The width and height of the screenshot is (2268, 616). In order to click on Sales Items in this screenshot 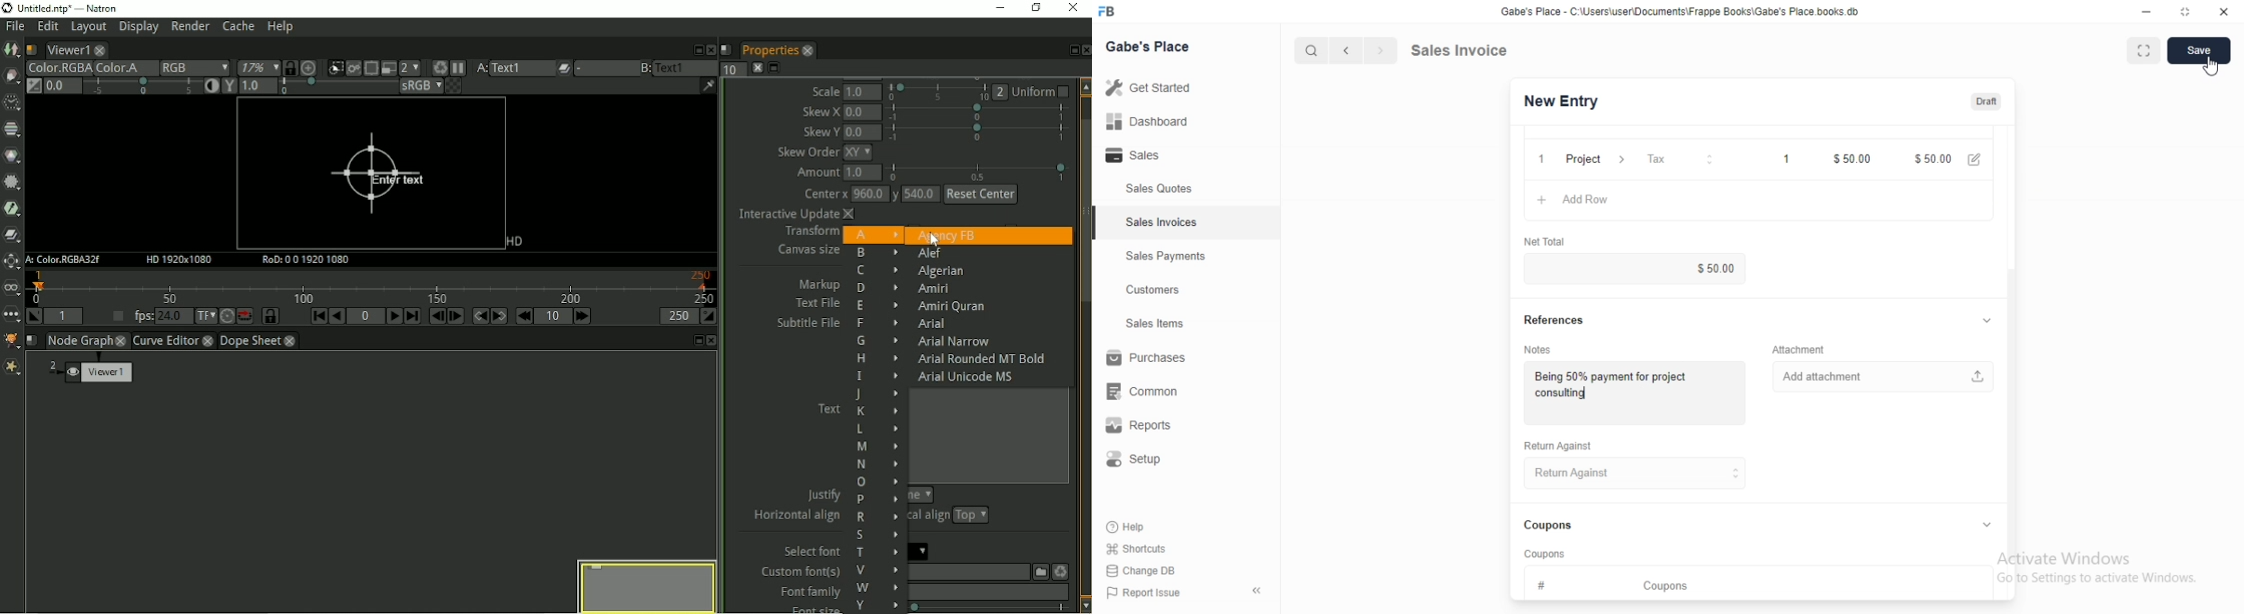, I will do `click(1147, 324)`.